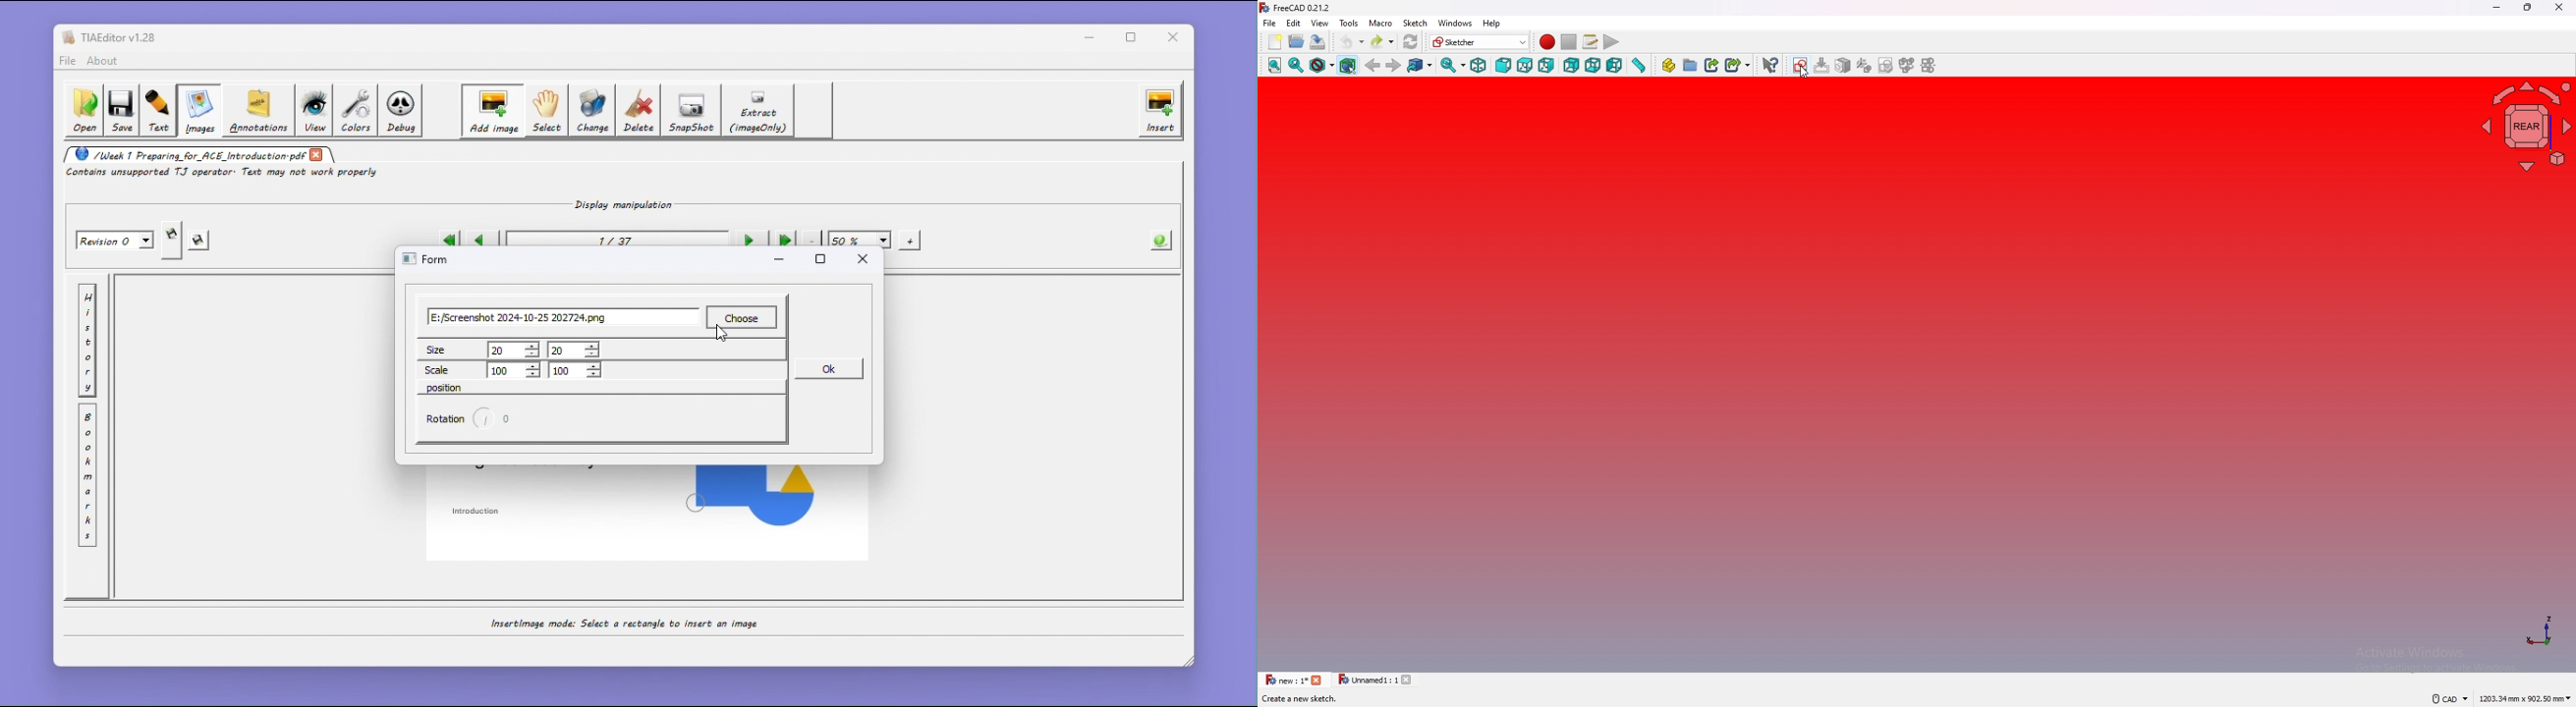 Image resolution: width=2576 pixels, height=728 pixels. What do you see at coordinates (1270, 23) in the screenshot?
I see `file` at bounding box center [1270, 23].